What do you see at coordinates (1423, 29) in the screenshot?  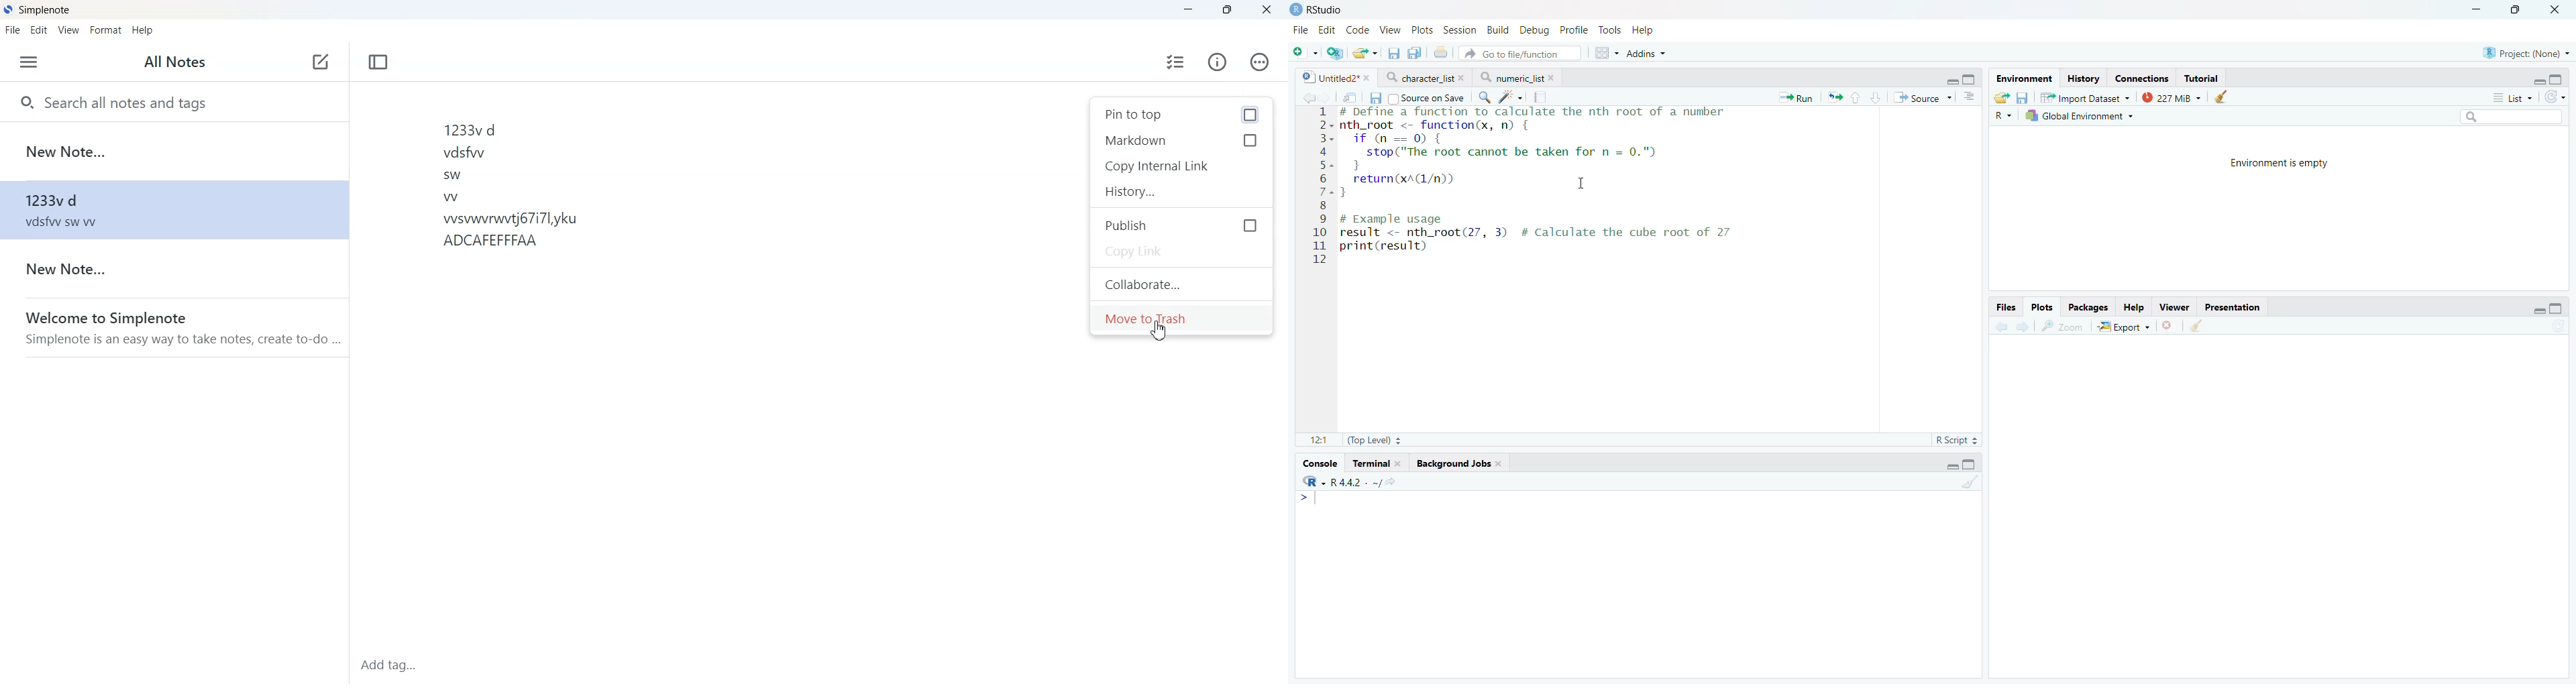 I see `Plots` at bounding box center [1423, 29].